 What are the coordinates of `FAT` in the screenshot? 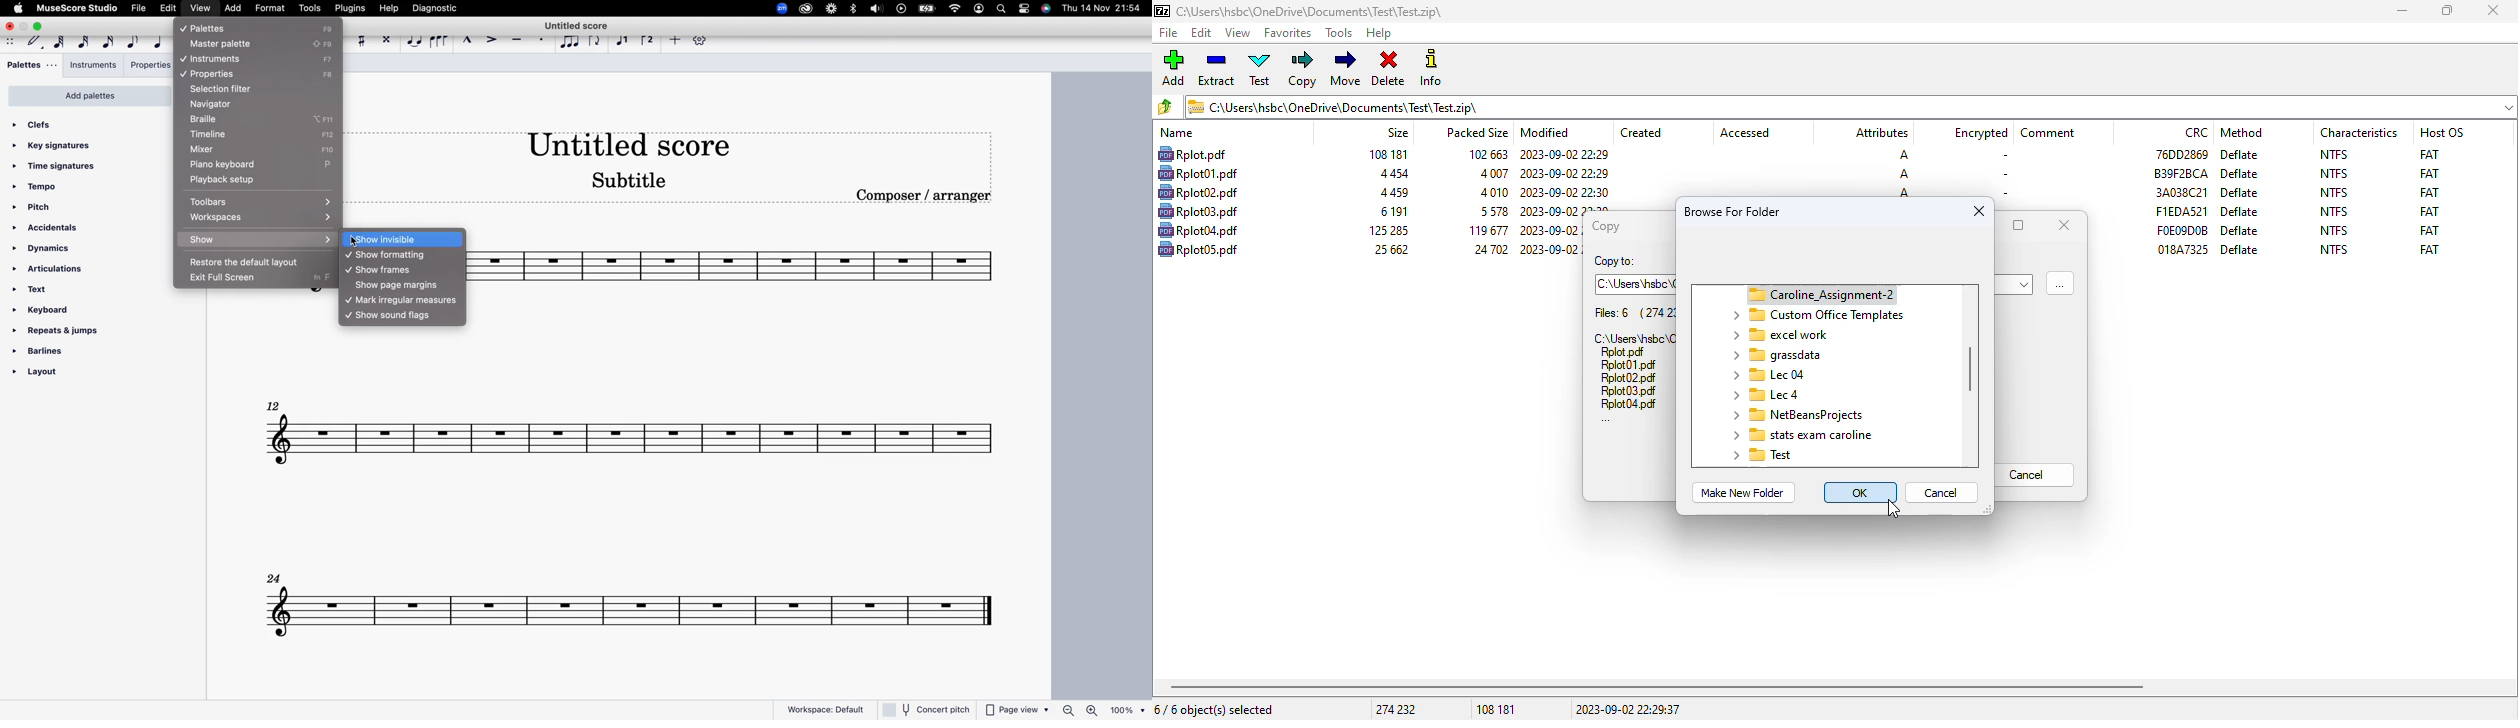 It's located at (2429, 230).